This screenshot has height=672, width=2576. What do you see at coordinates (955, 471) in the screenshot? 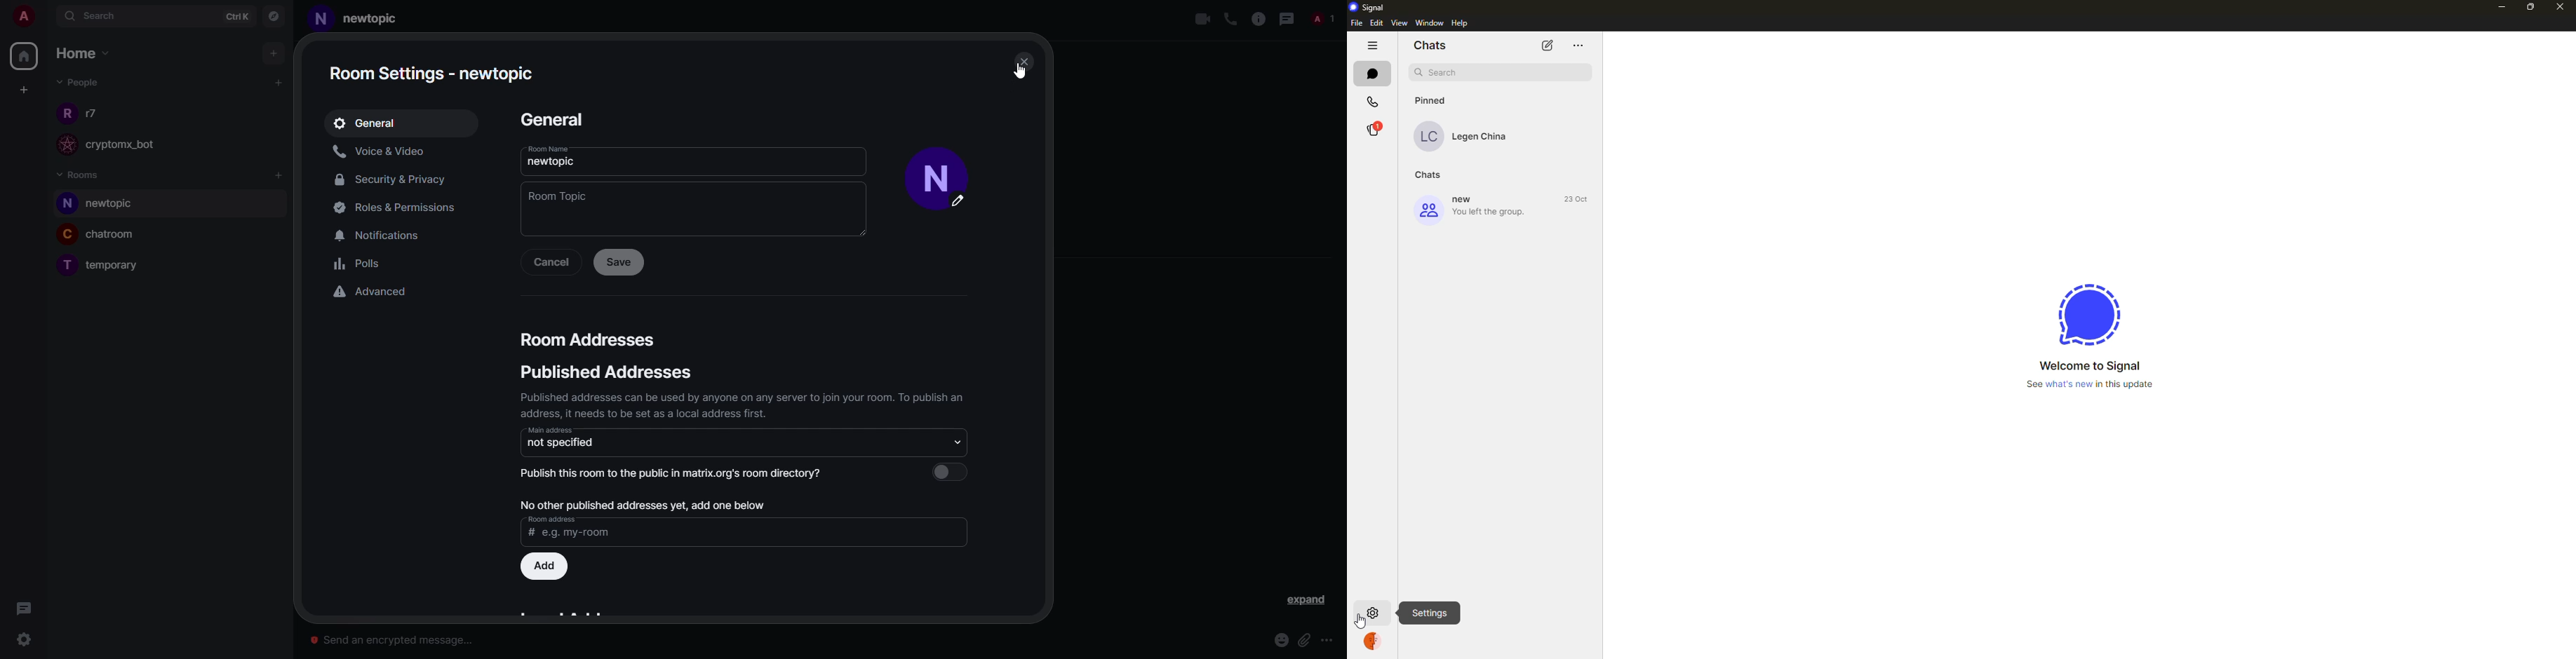
I see `enable` at bounding box center [955, 471].